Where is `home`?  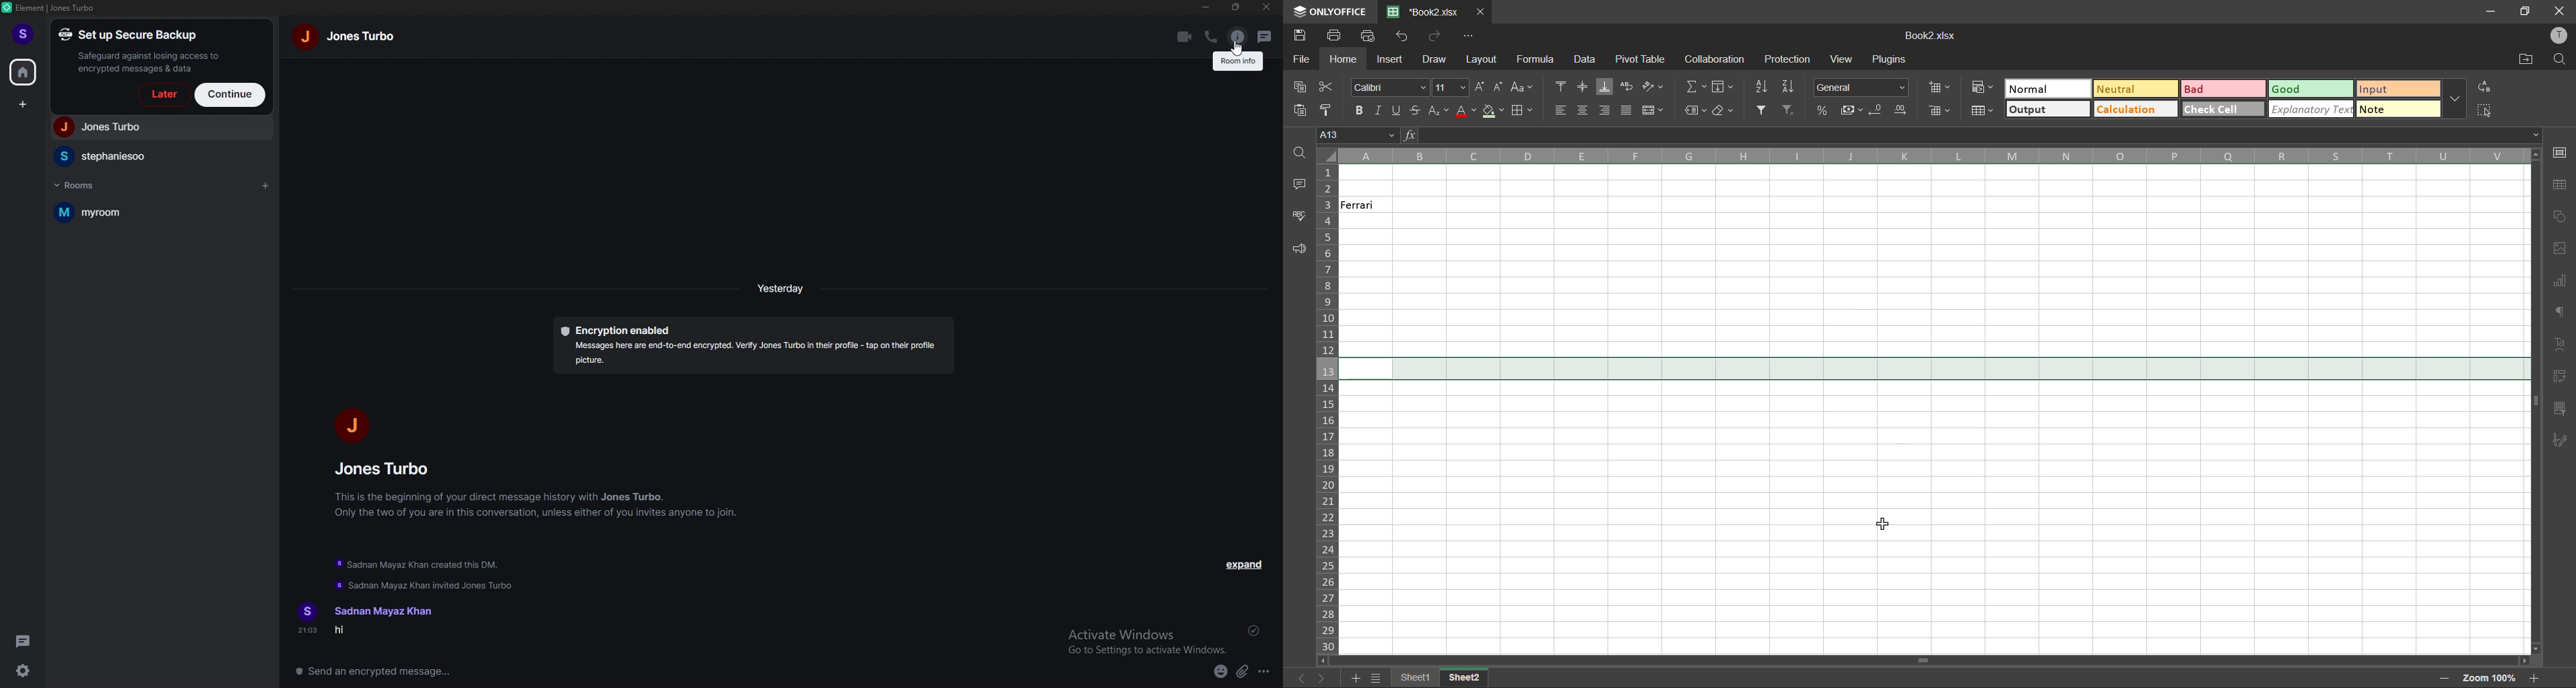 home is located at coordinates (24, 71).